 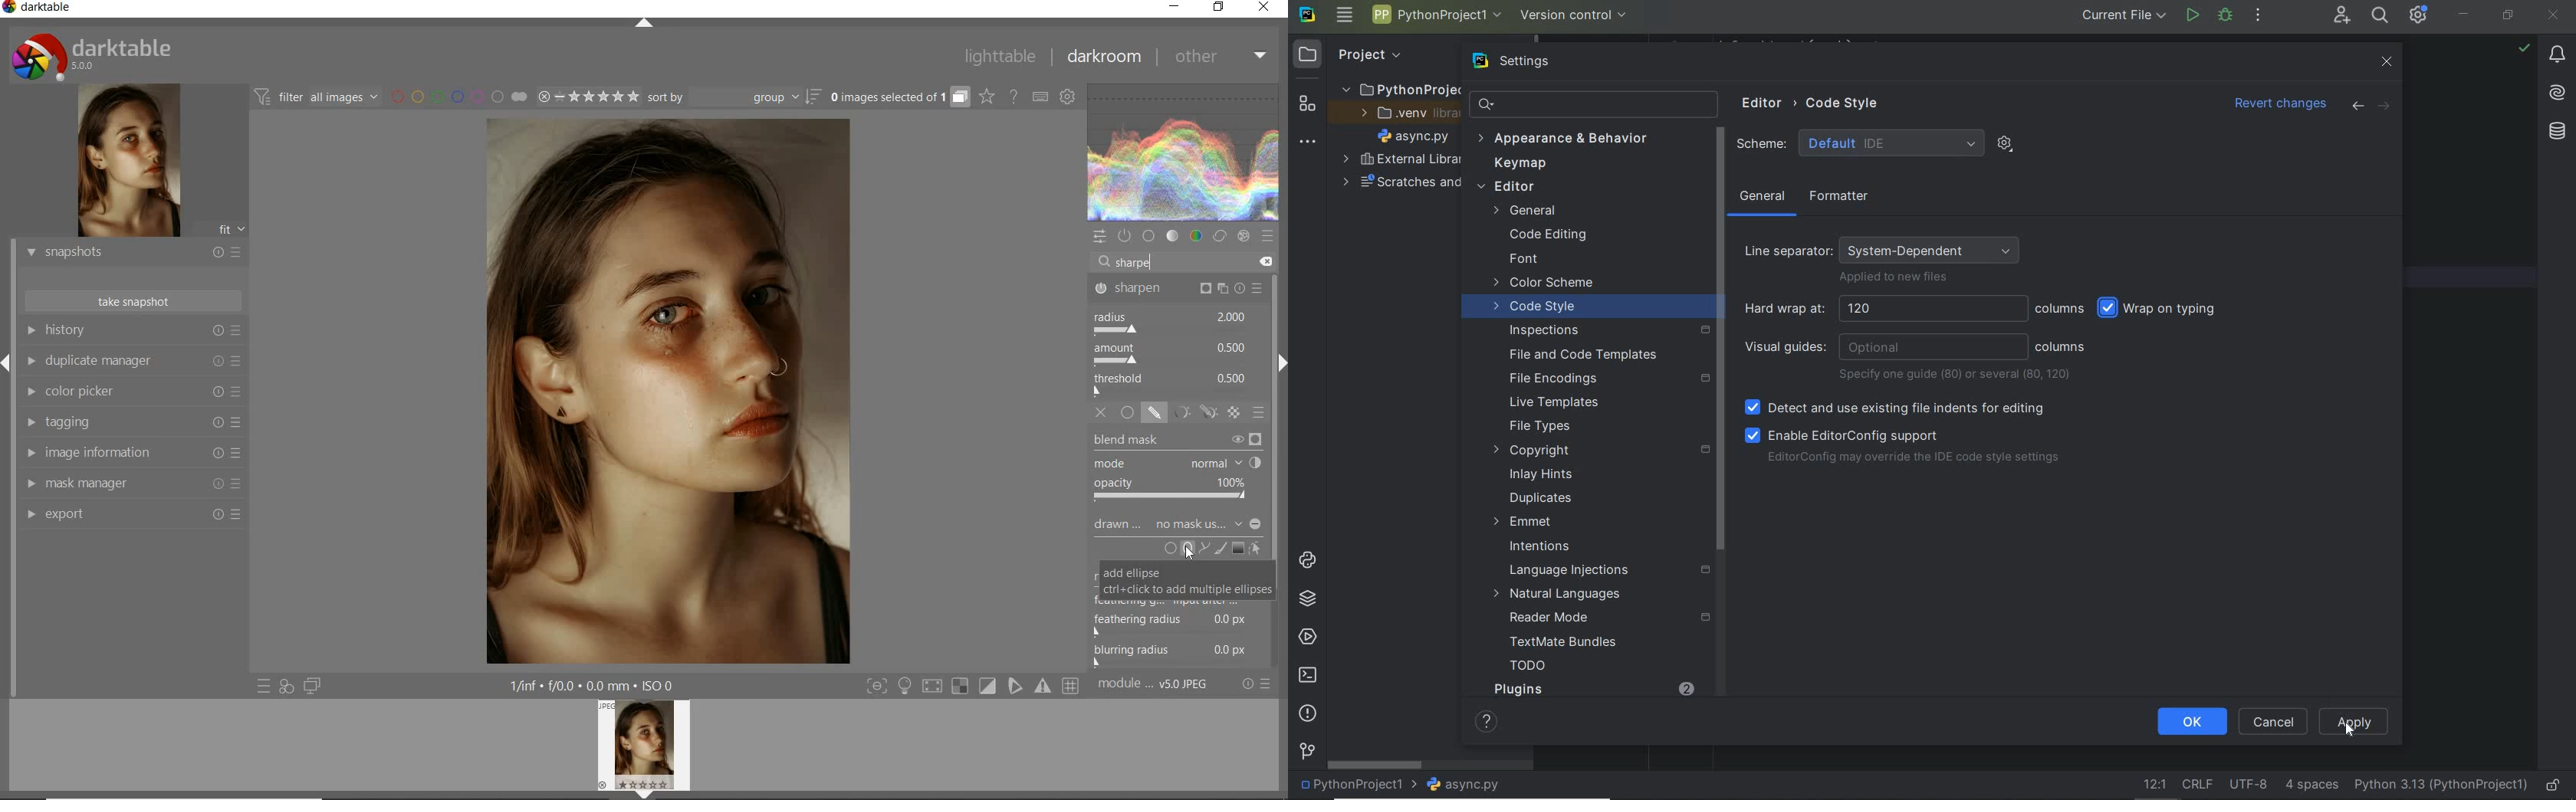 I want to click on editor, so click(x=1572, y=188).